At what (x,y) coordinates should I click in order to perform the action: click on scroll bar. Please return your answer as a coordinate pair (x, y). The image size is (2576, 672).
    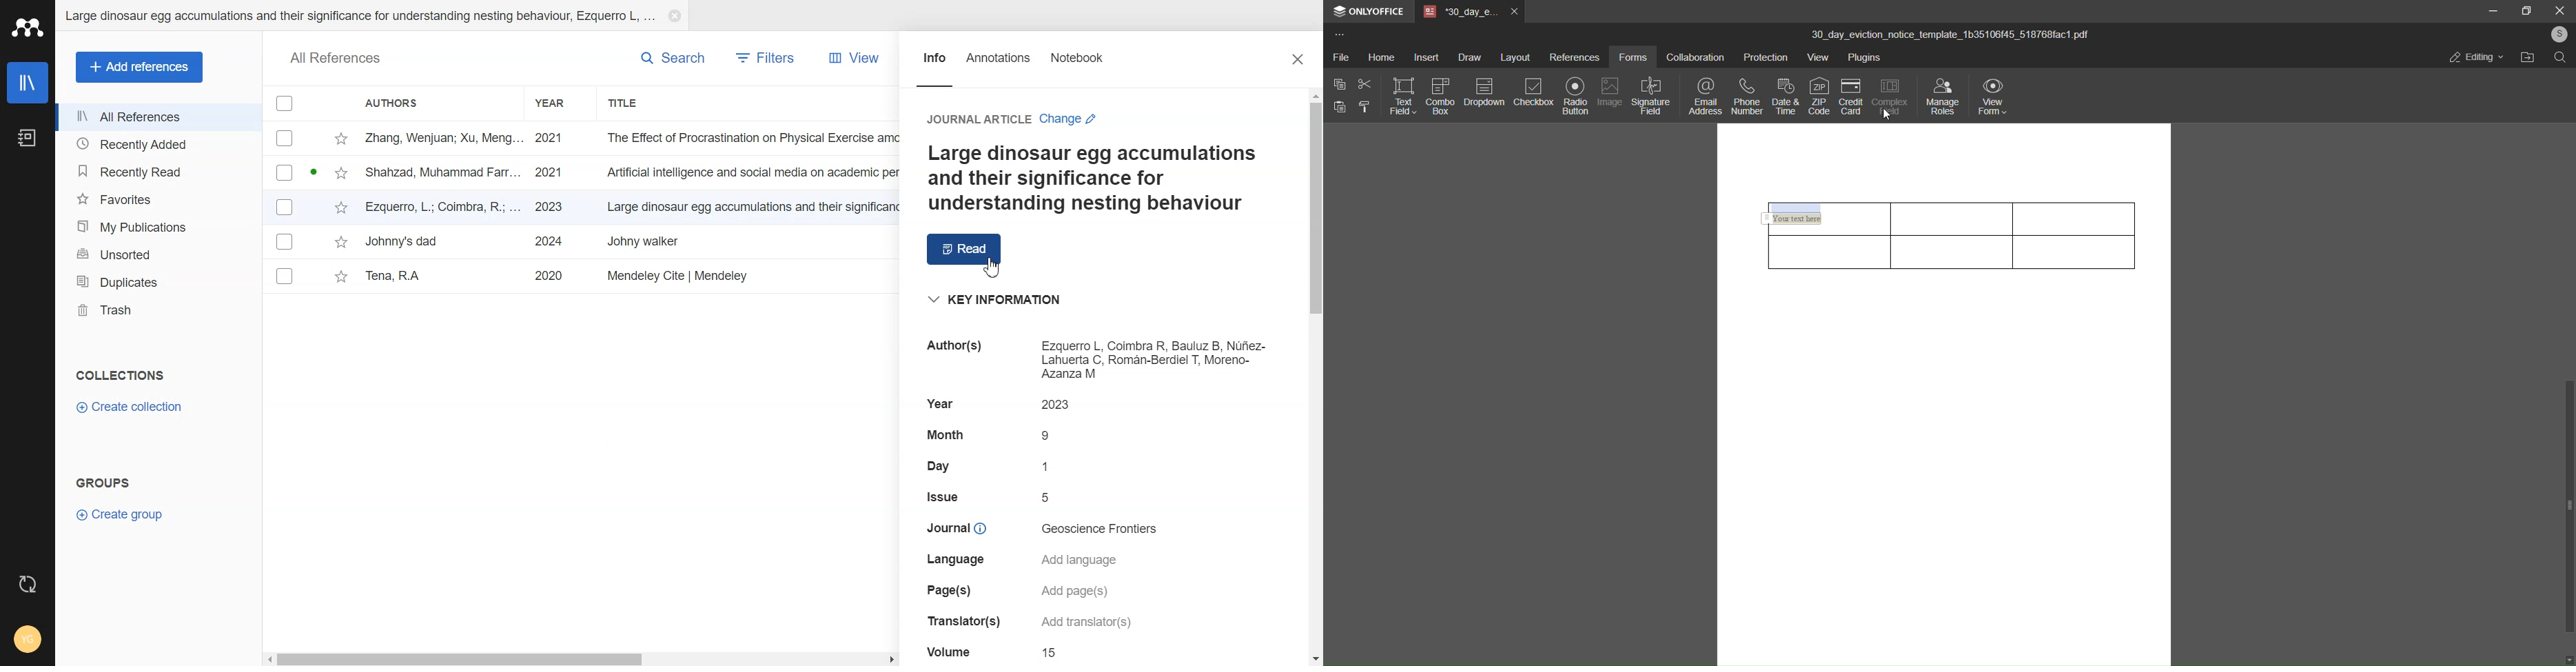
    Looking at the image, I should click on (2566, 504).